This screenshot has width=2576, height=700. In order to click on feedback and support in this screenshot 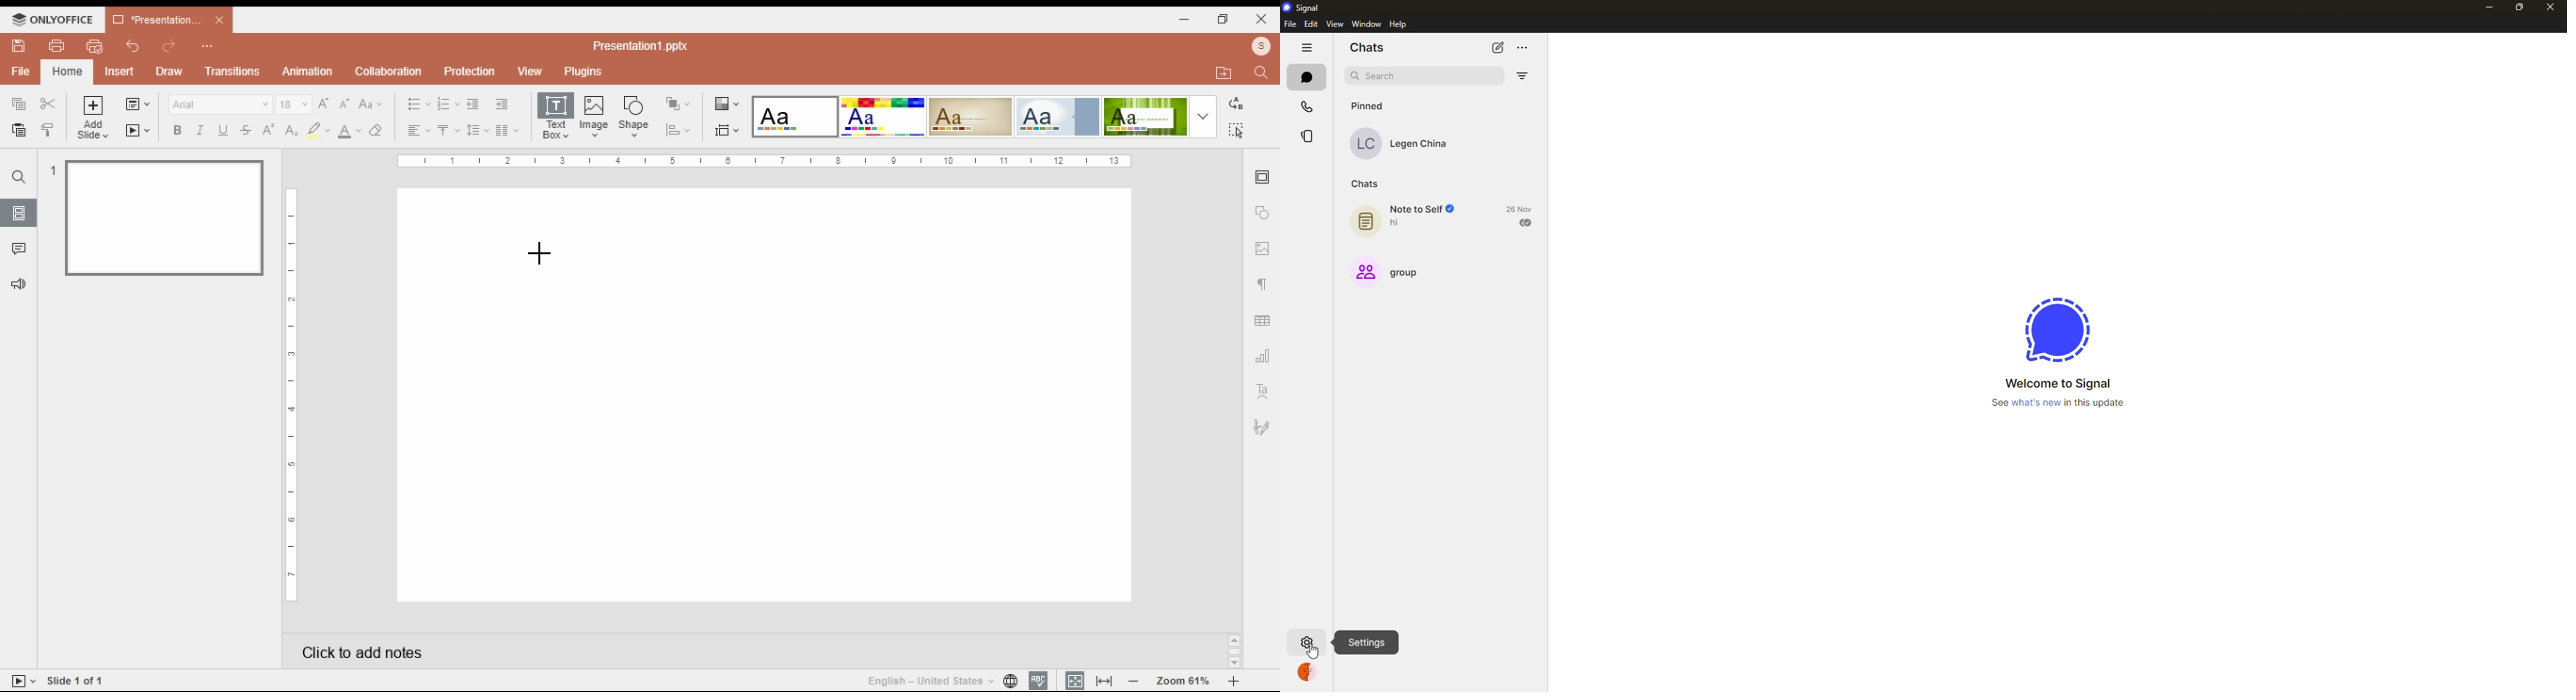, I will do `click(17, 283)`.